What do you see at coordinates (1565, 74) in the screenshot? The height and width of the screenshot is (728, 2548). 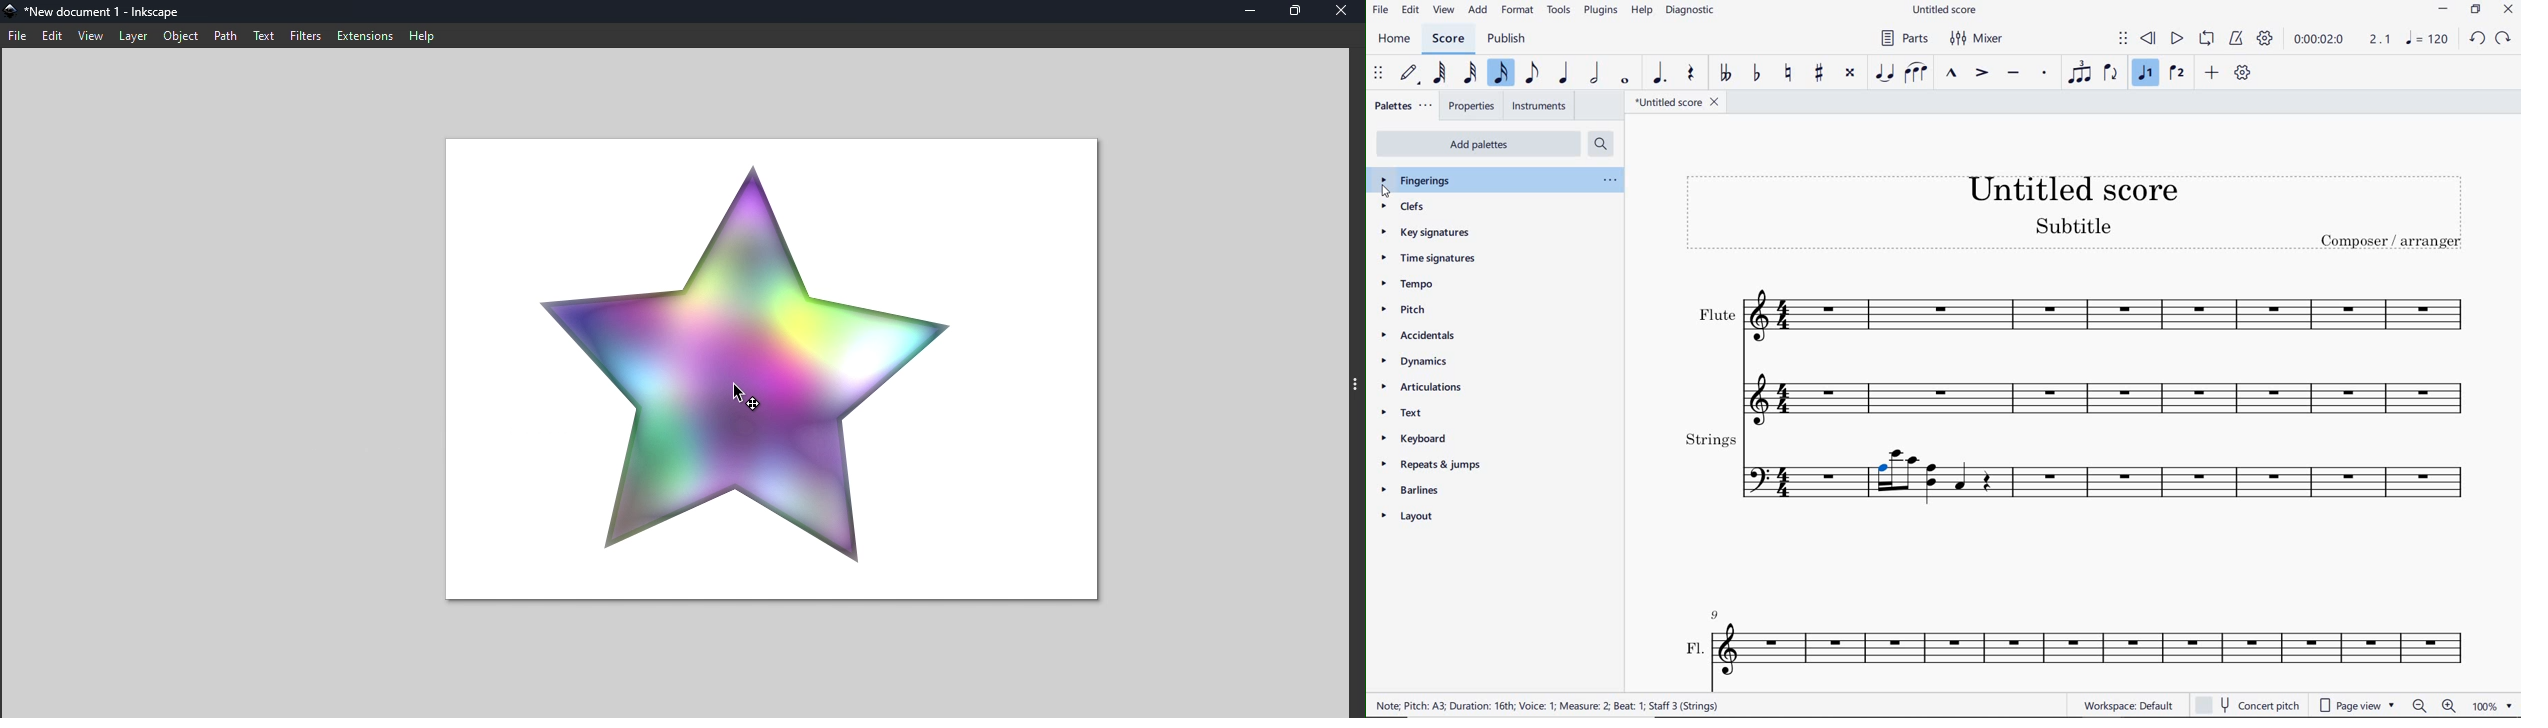 I see `quarter note` at bounding box center [1565, 74].